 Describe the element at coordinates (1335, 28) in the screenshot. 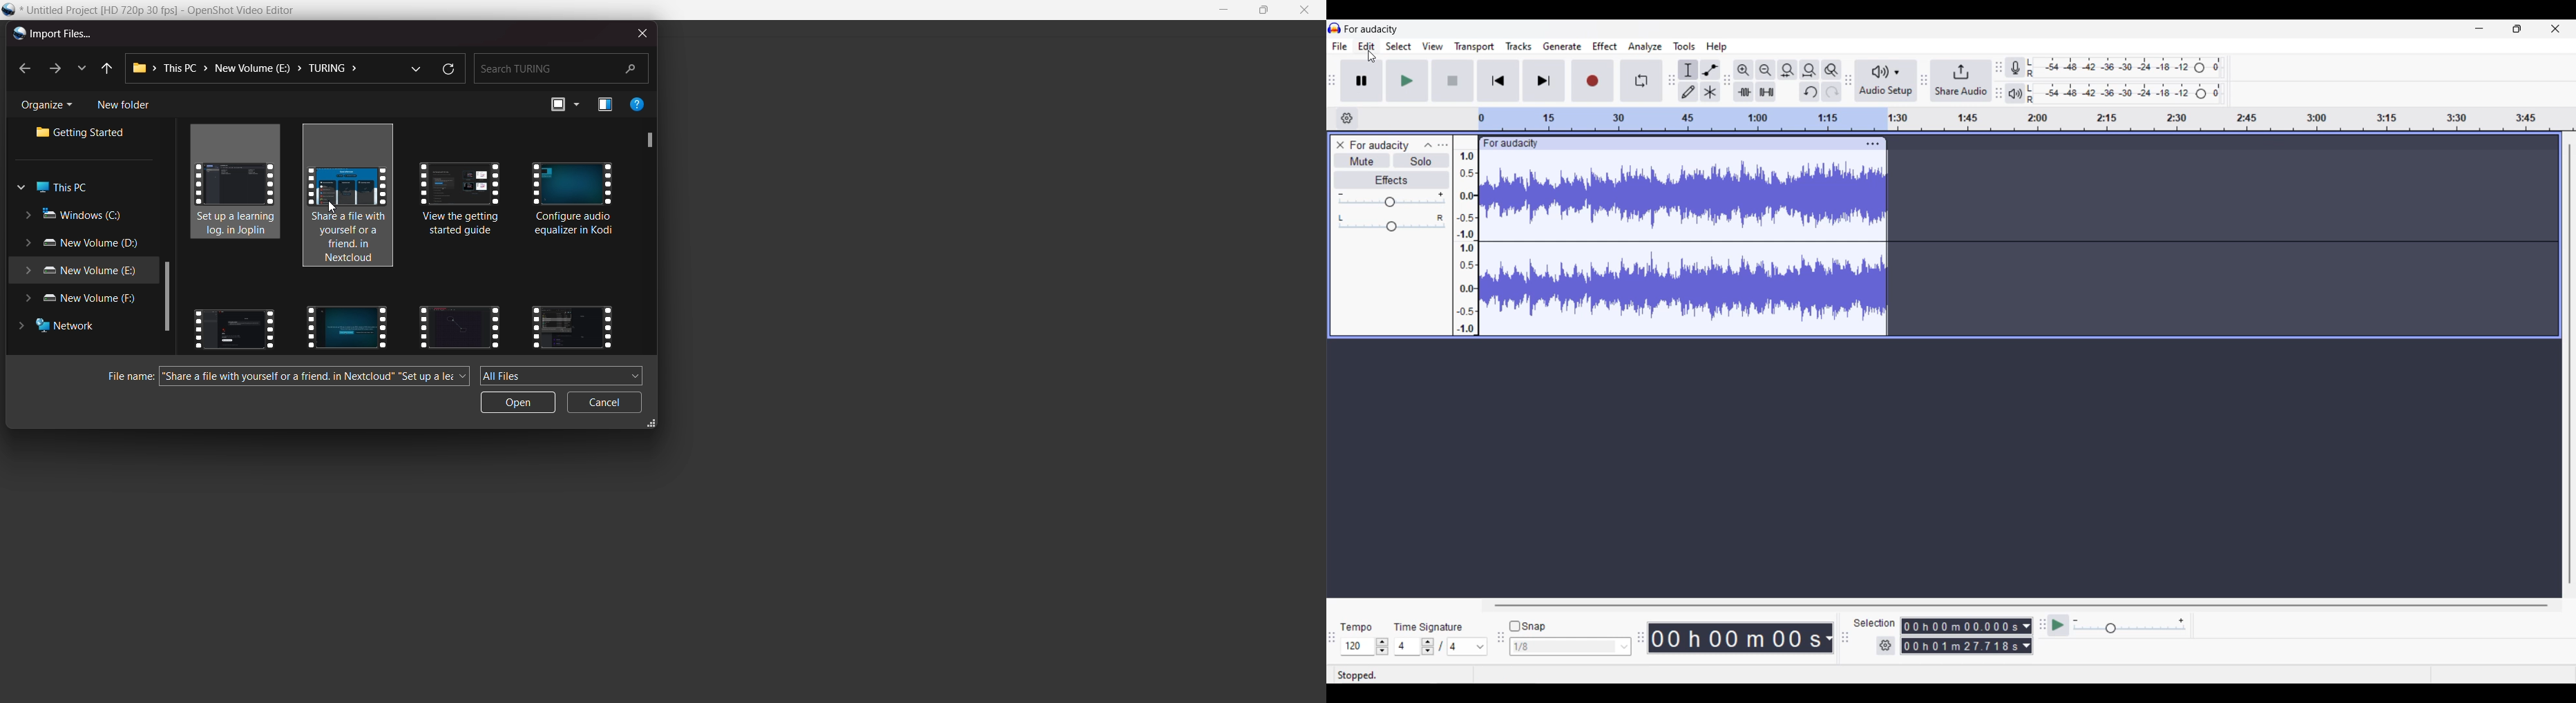

I see `Software logo` at that location.